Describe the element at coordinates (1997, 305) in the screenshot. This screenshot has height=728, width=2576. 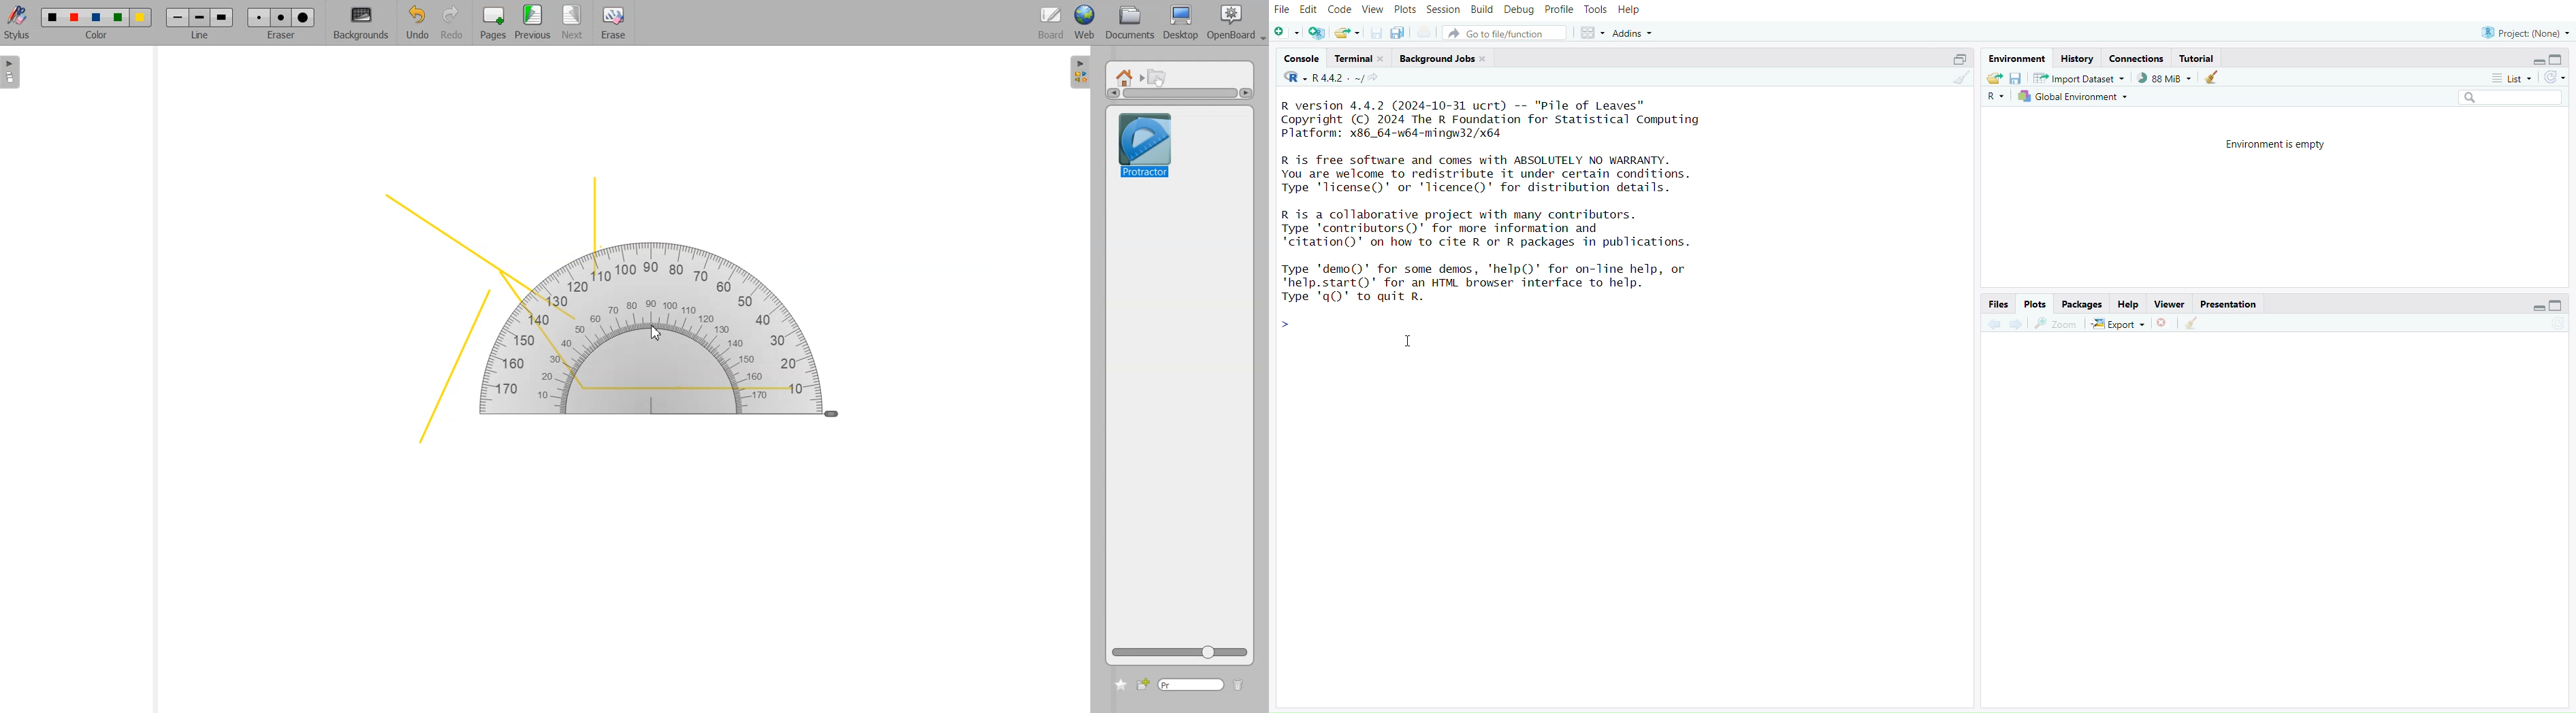
I see `files` at that location.